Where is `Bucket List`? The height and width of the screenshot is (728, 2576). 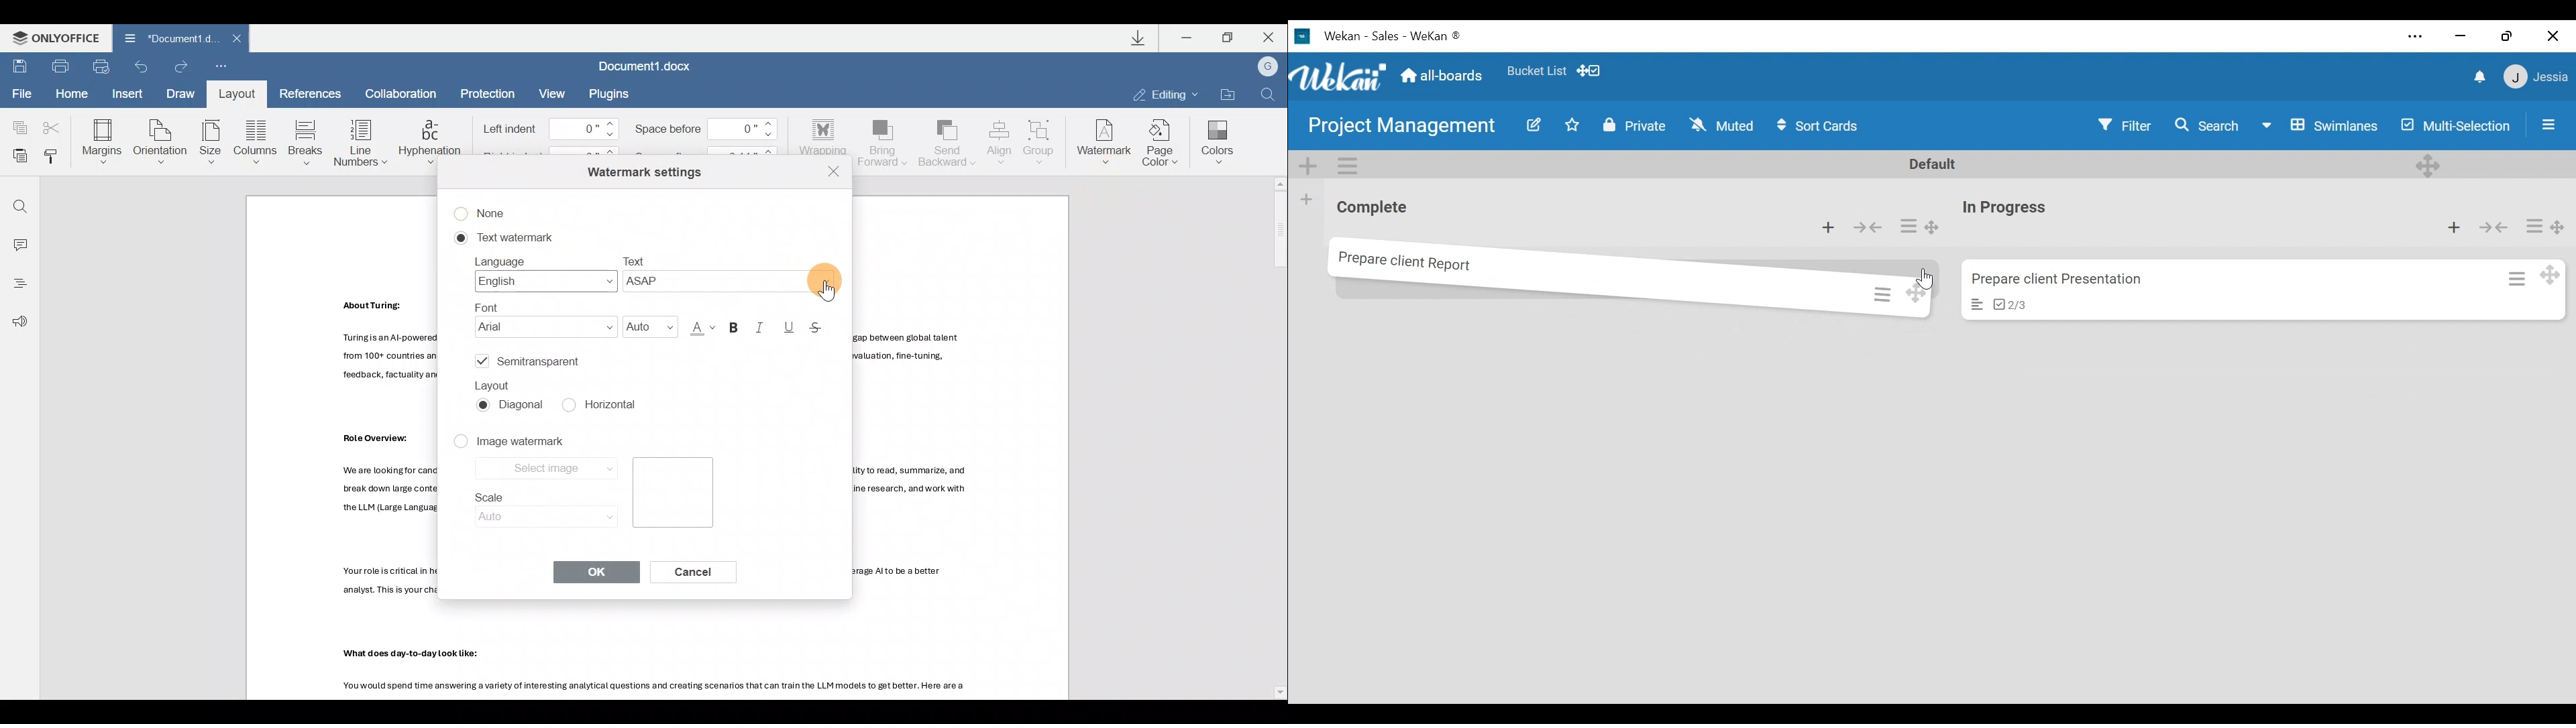
Bucket List is located at coordinates (1536, 70).